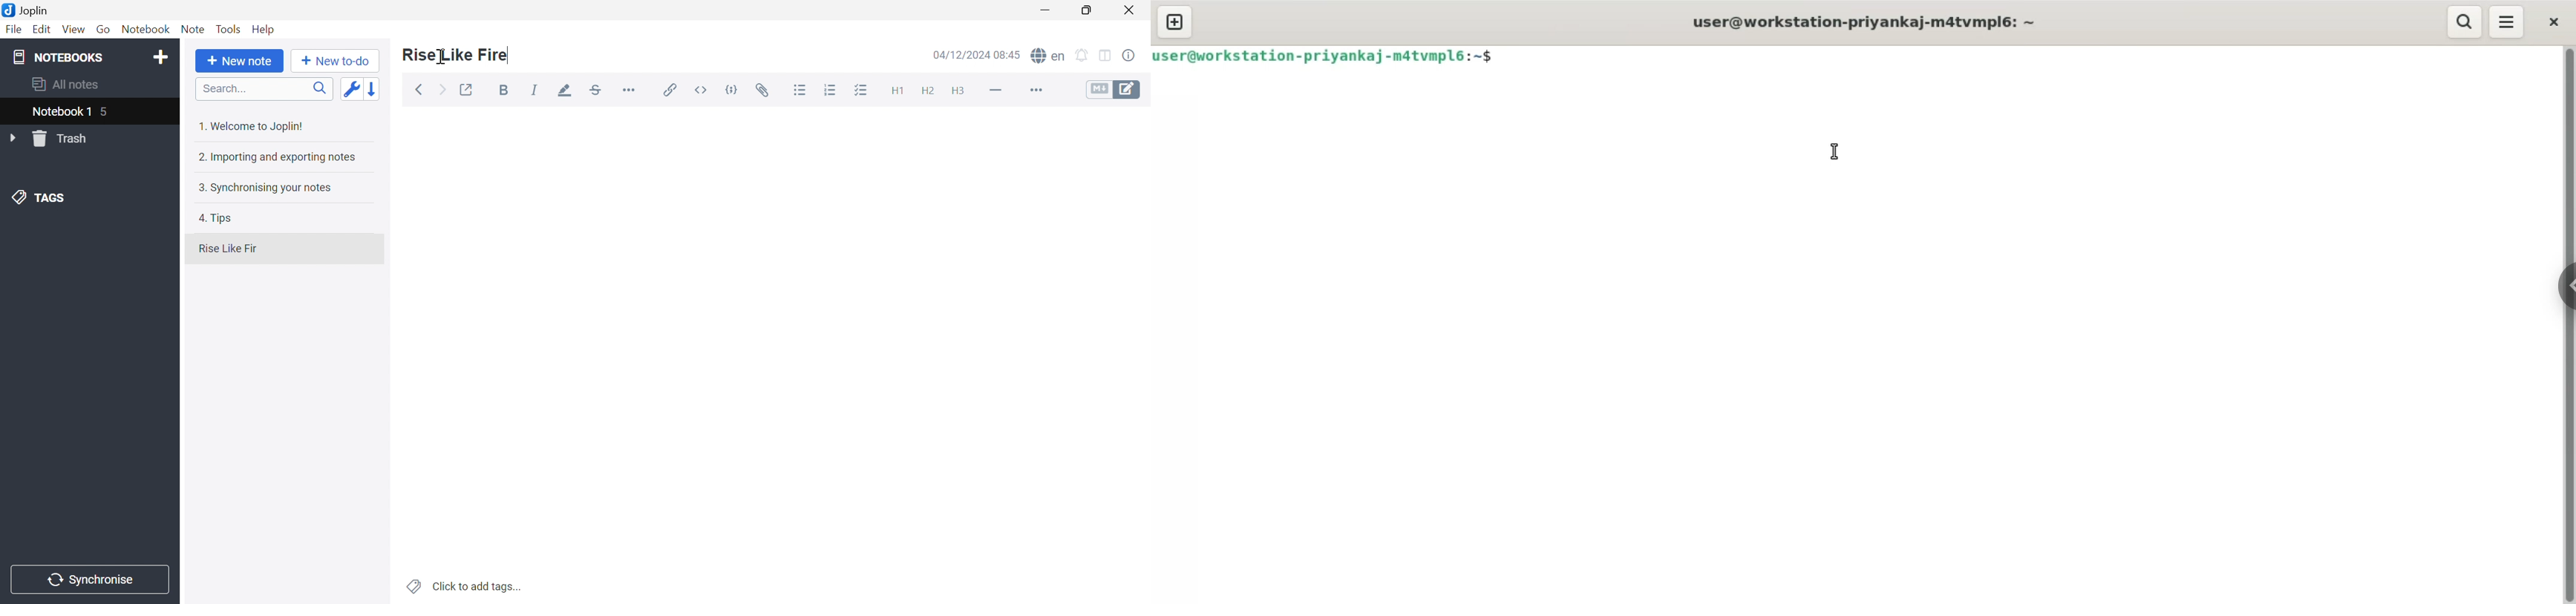 This screenshot has height=616, width=2576. I want to click on Code, so click(731, 91).